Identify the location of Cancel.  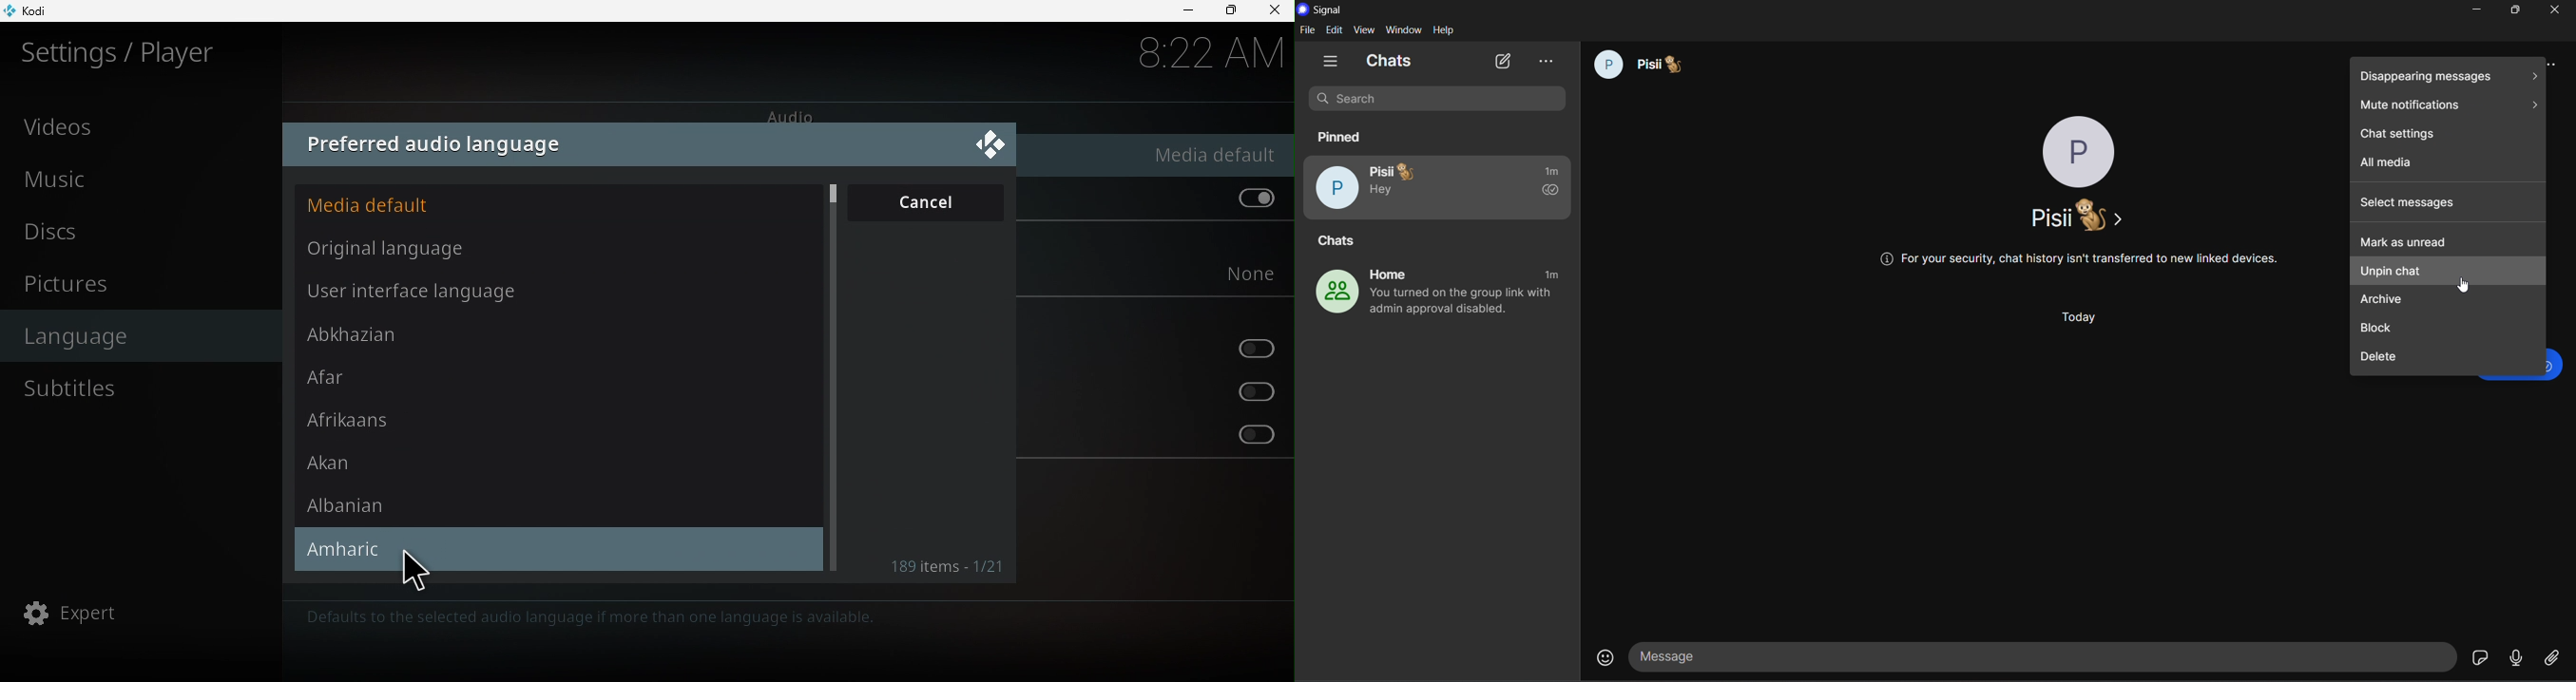
(933, 201).